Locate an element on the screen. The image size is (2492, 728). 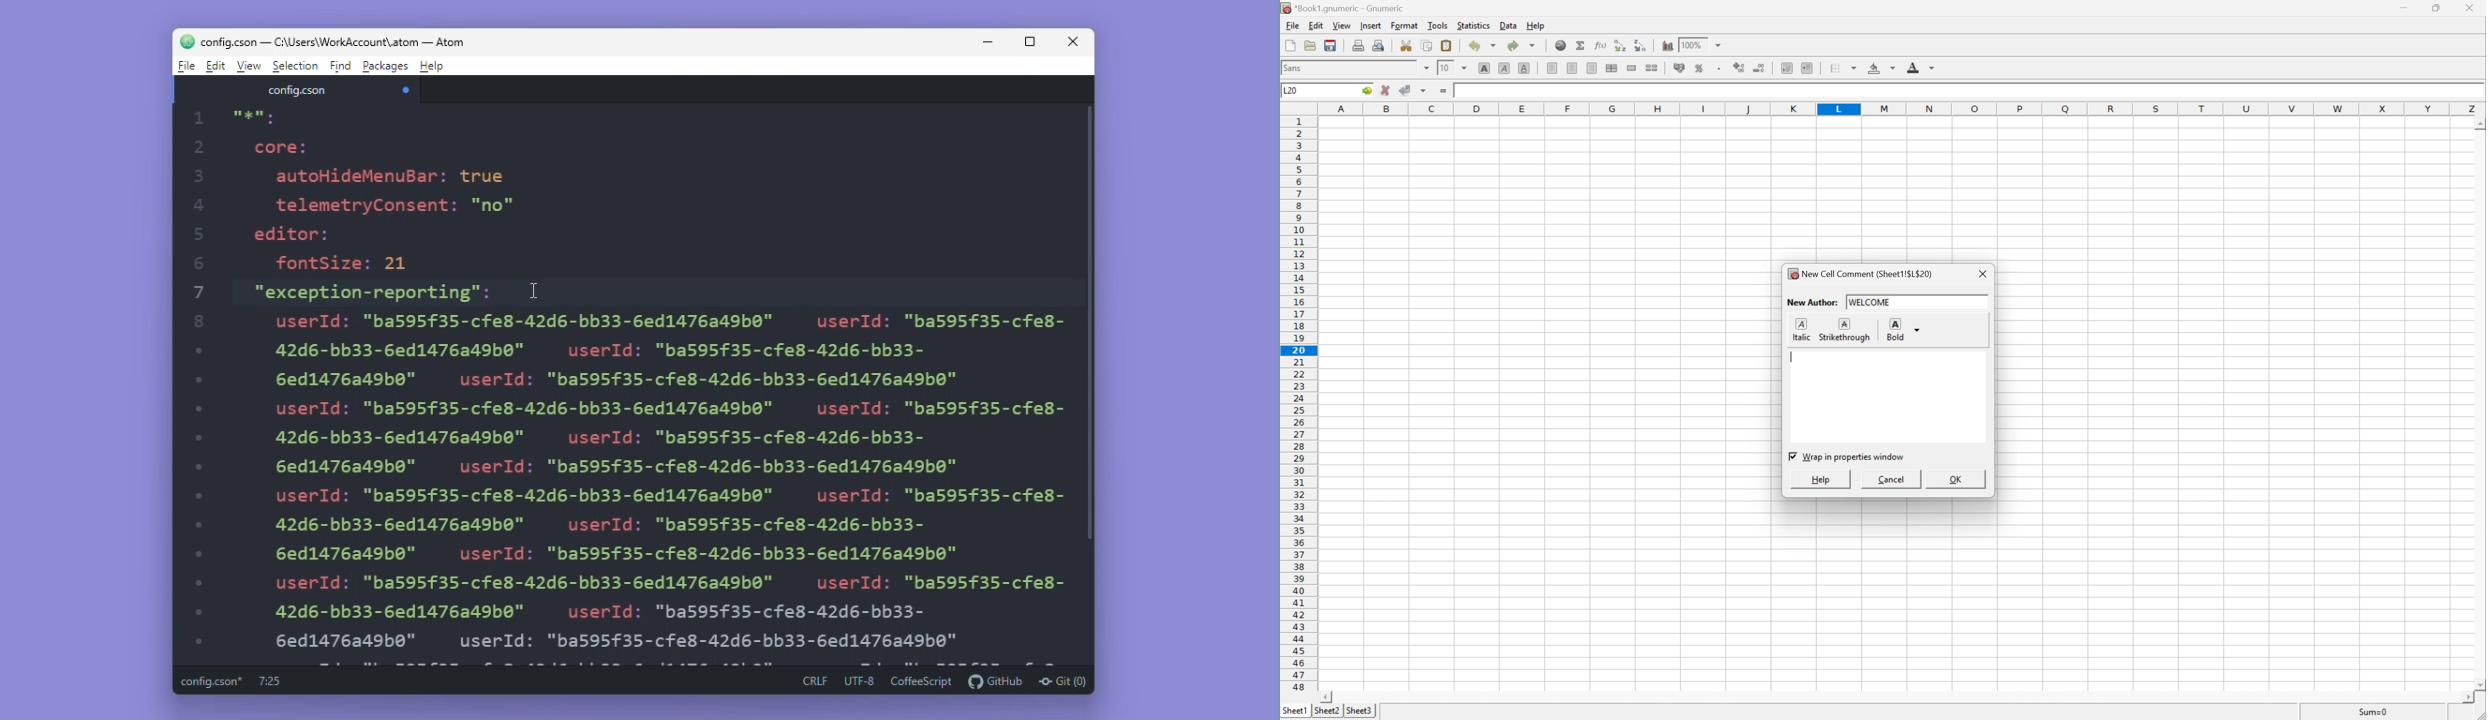
Edit function in current cell is located at coordinates (1601, 45).